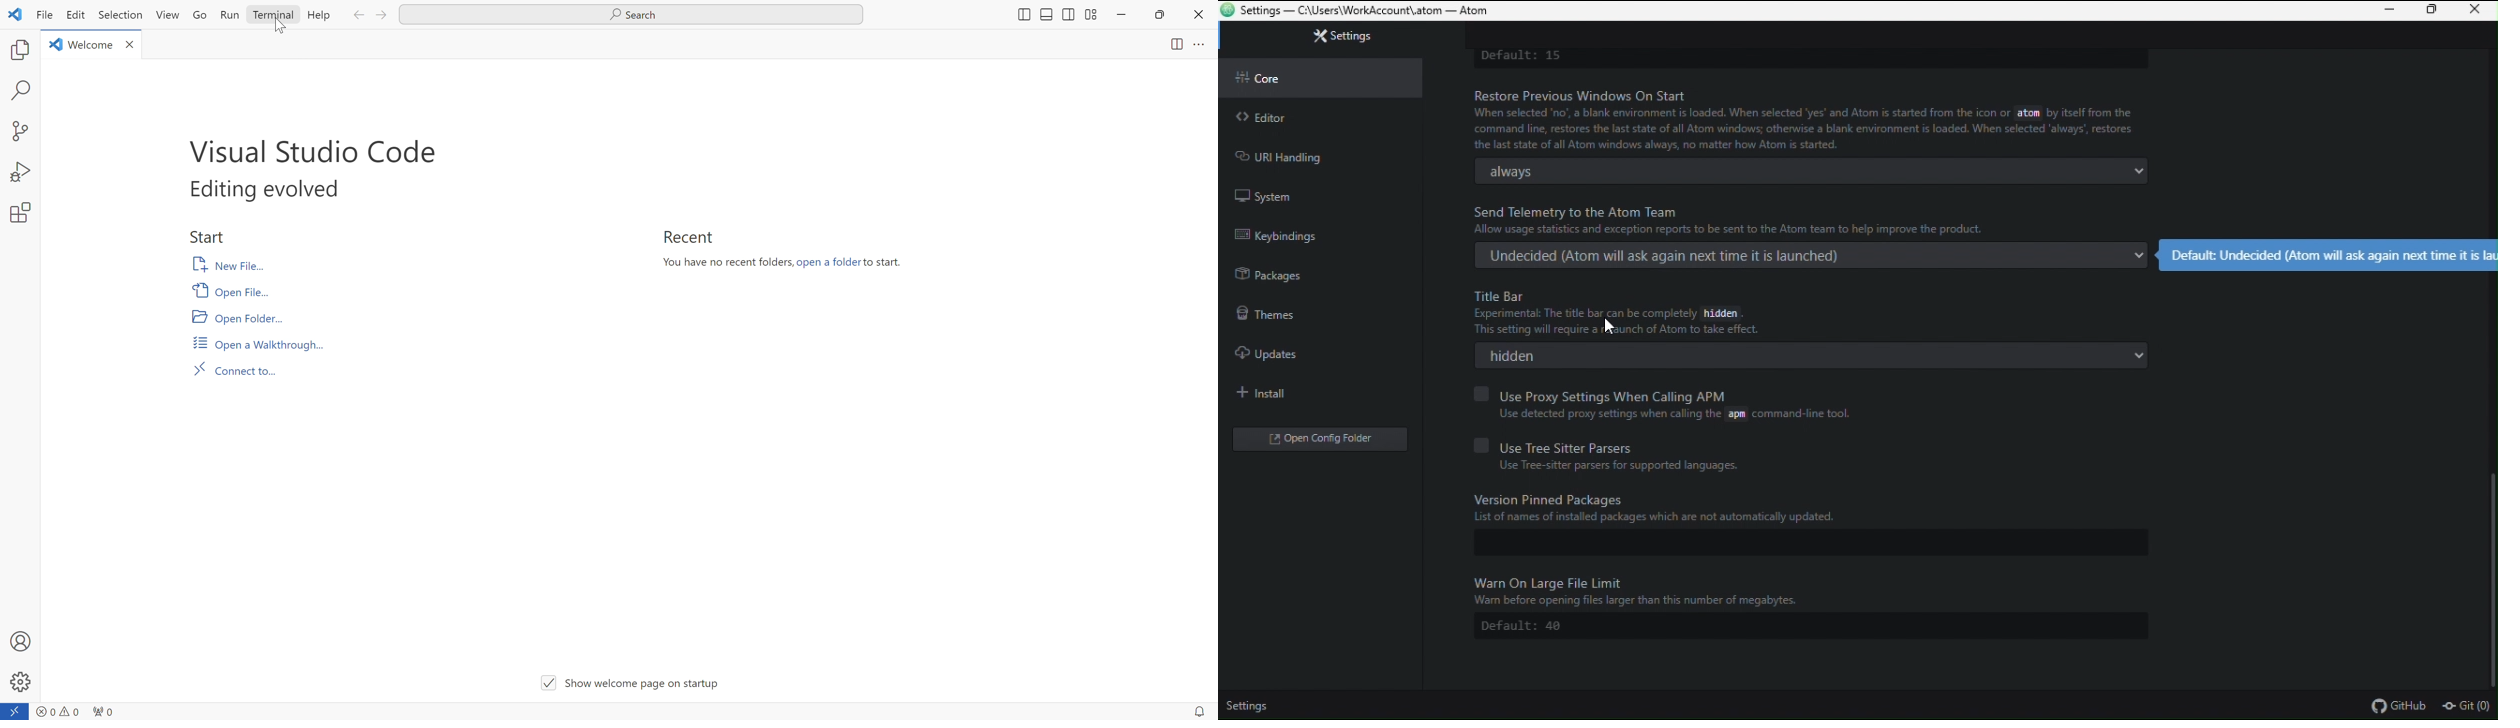 The height and width of the screenshot is (728, 2520). What do you see at coordinates (383, 16) in the screenshot?
I see `forward` at bounding box center [383, 16].